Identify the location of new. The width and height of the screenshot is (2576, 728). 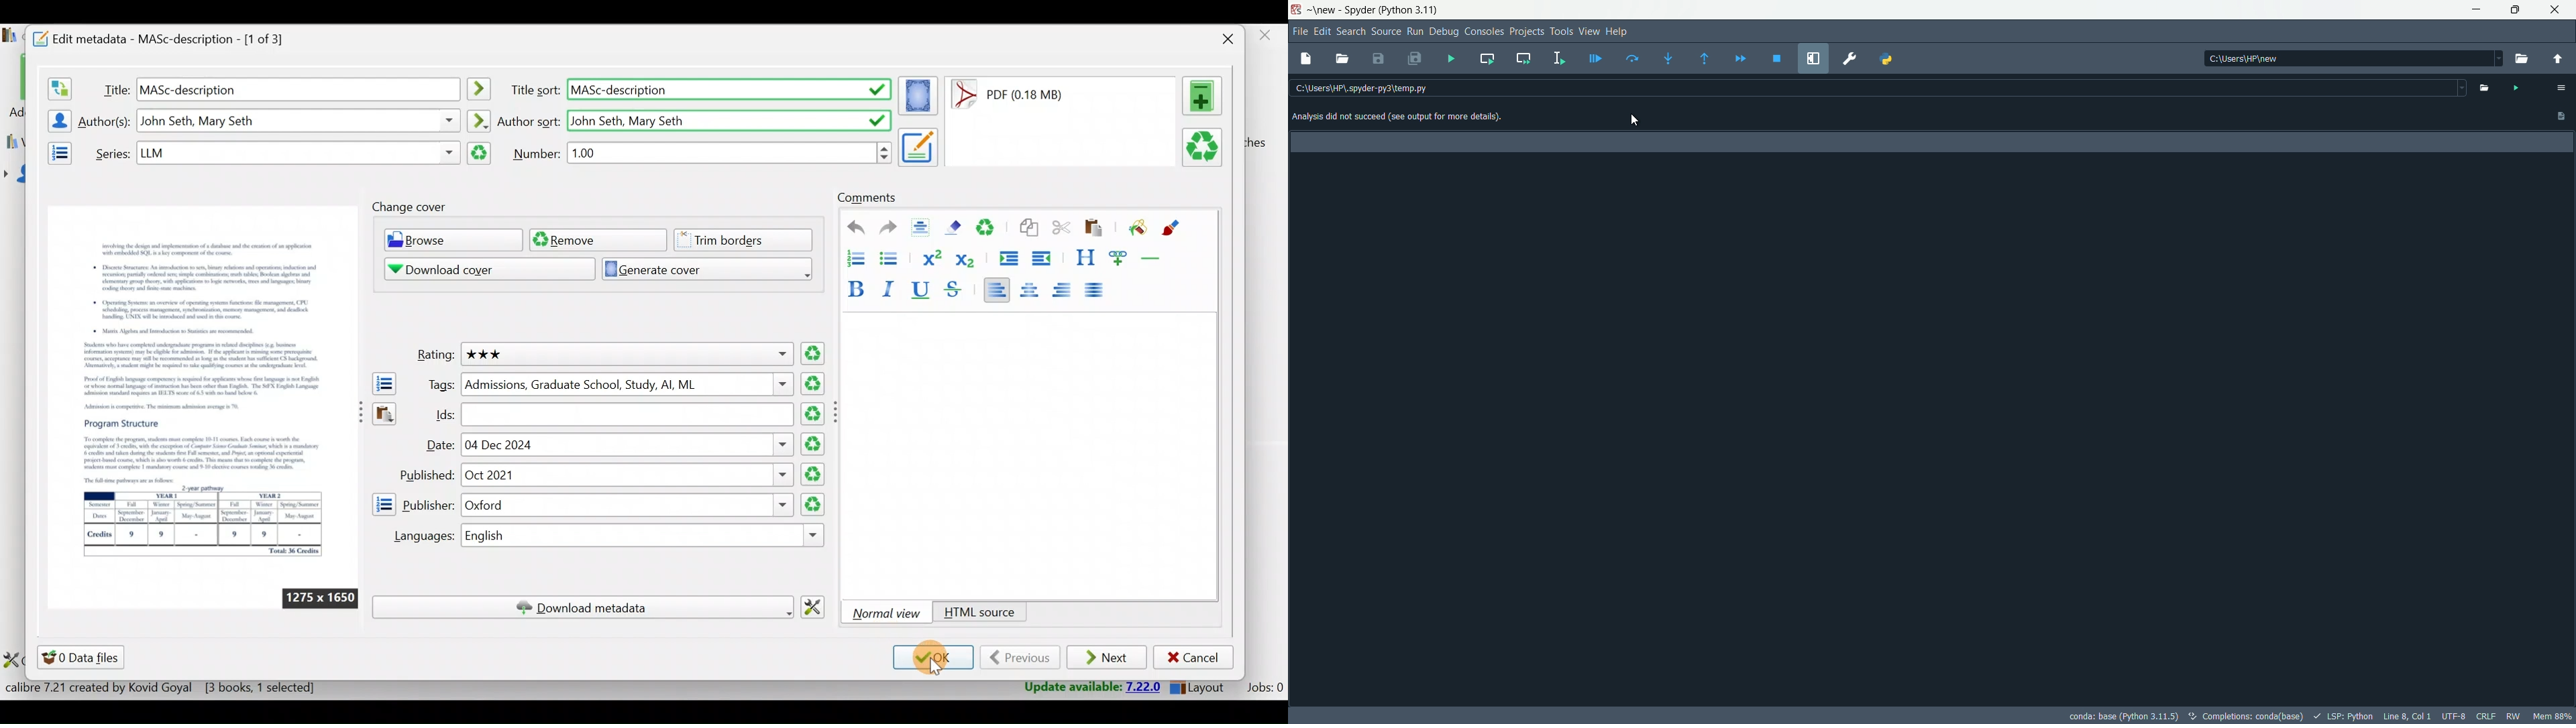
(1325, 11).